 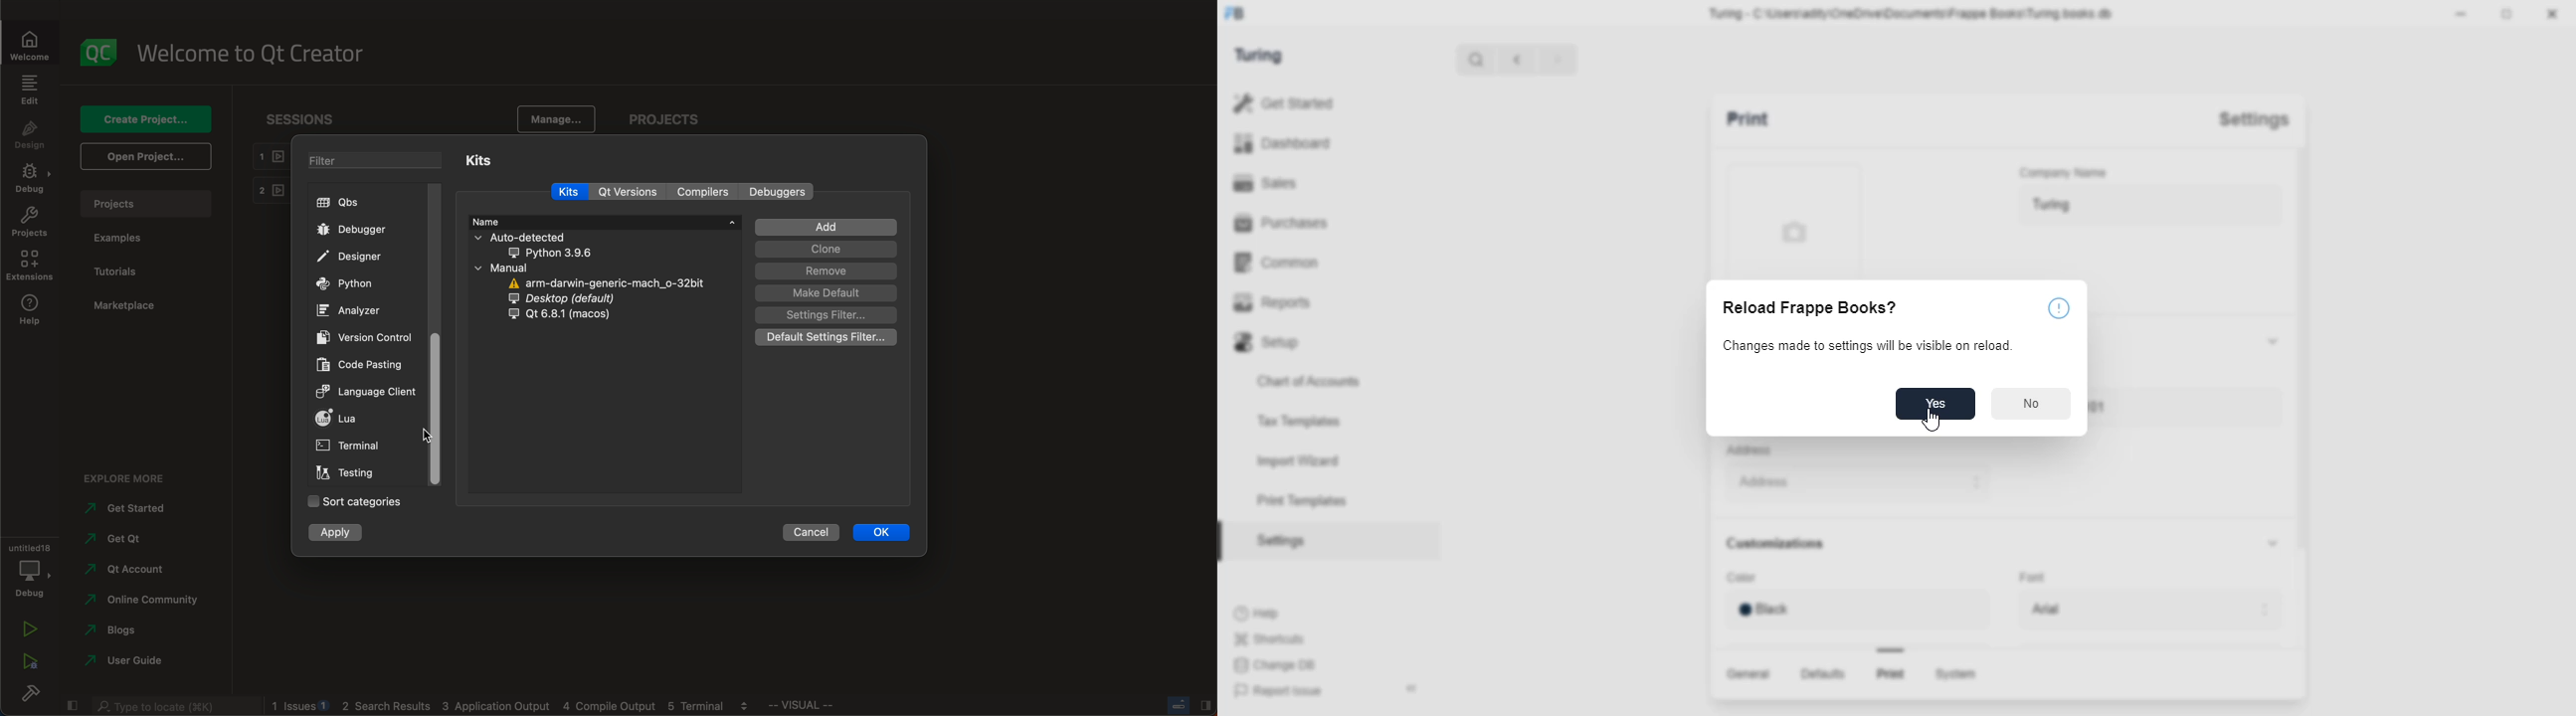 I want to click on Setup, so click(x=1325, y=339).